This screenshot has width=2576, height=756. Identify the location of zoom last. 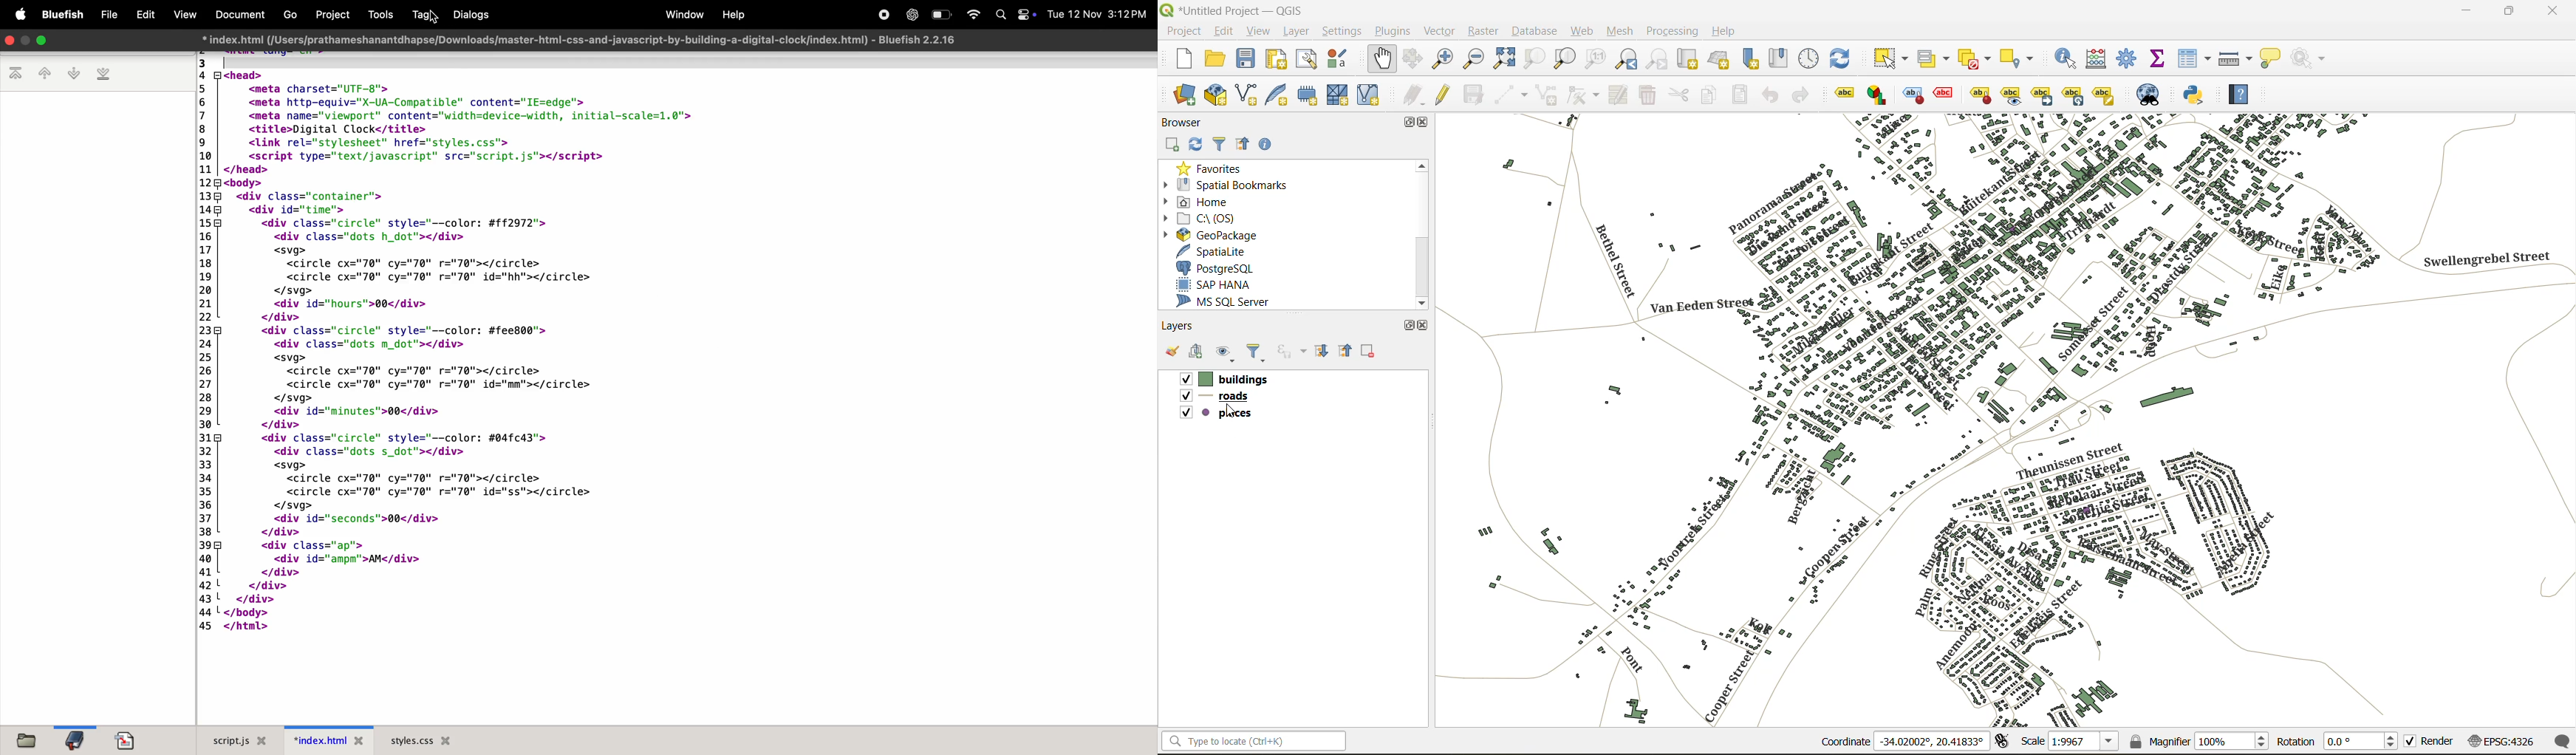
(1627, 58).